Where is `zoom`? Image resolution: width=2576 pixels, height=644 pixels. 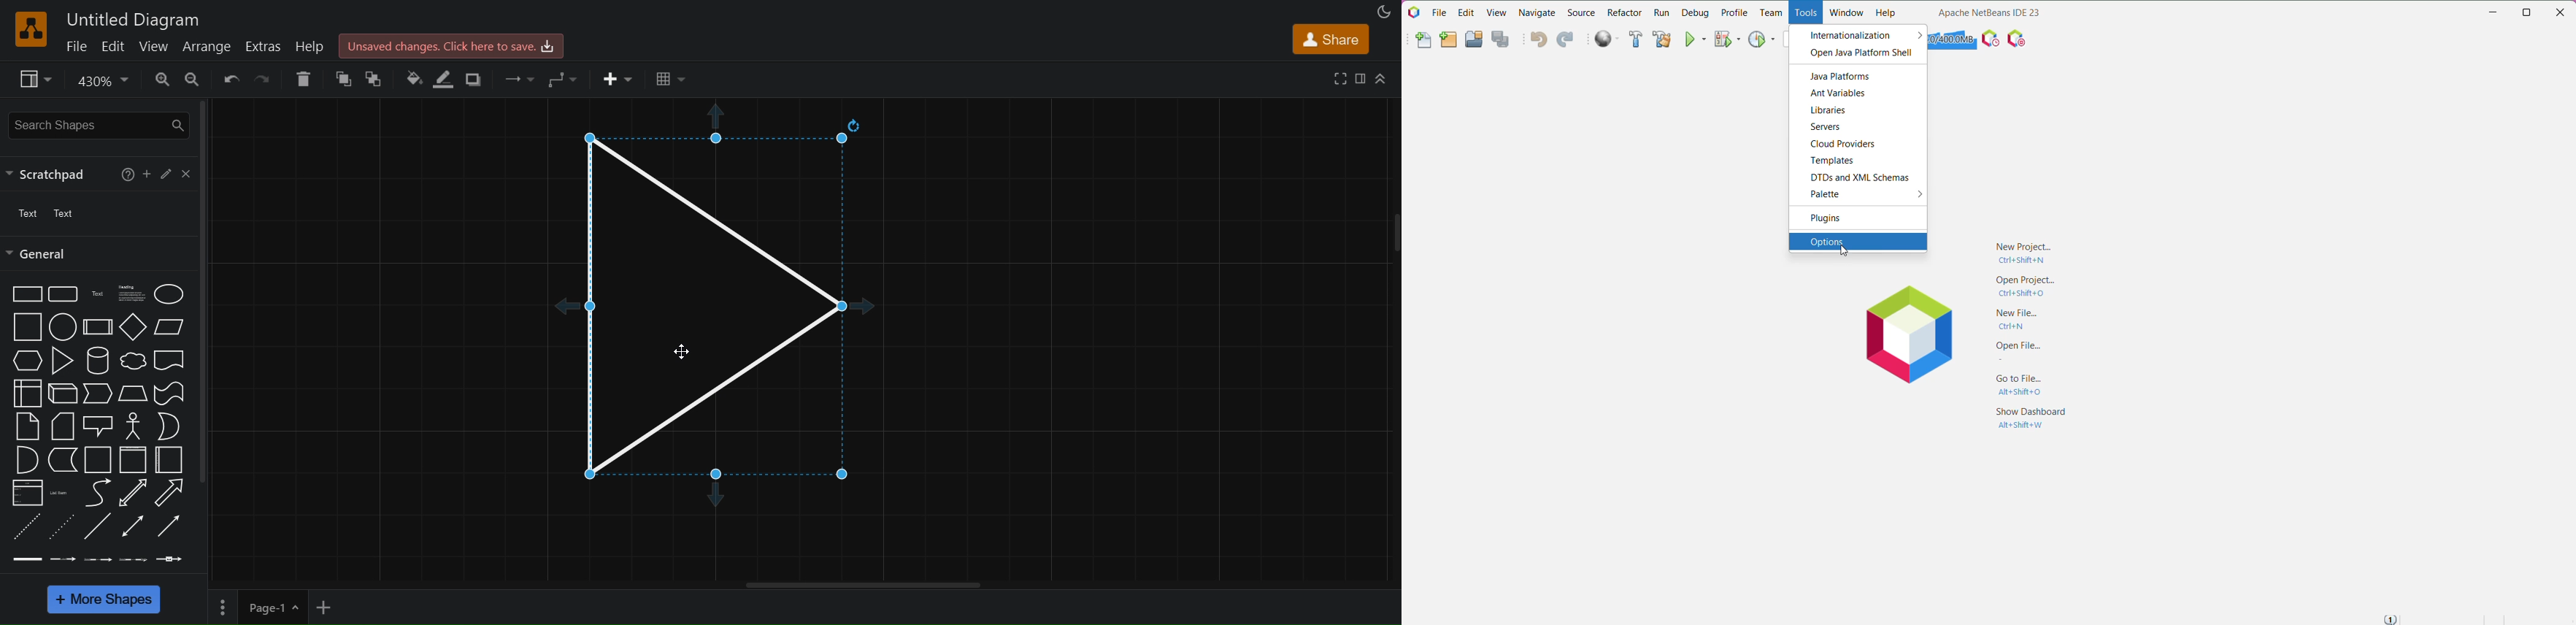 zoom is located at coordinates (101, 81).